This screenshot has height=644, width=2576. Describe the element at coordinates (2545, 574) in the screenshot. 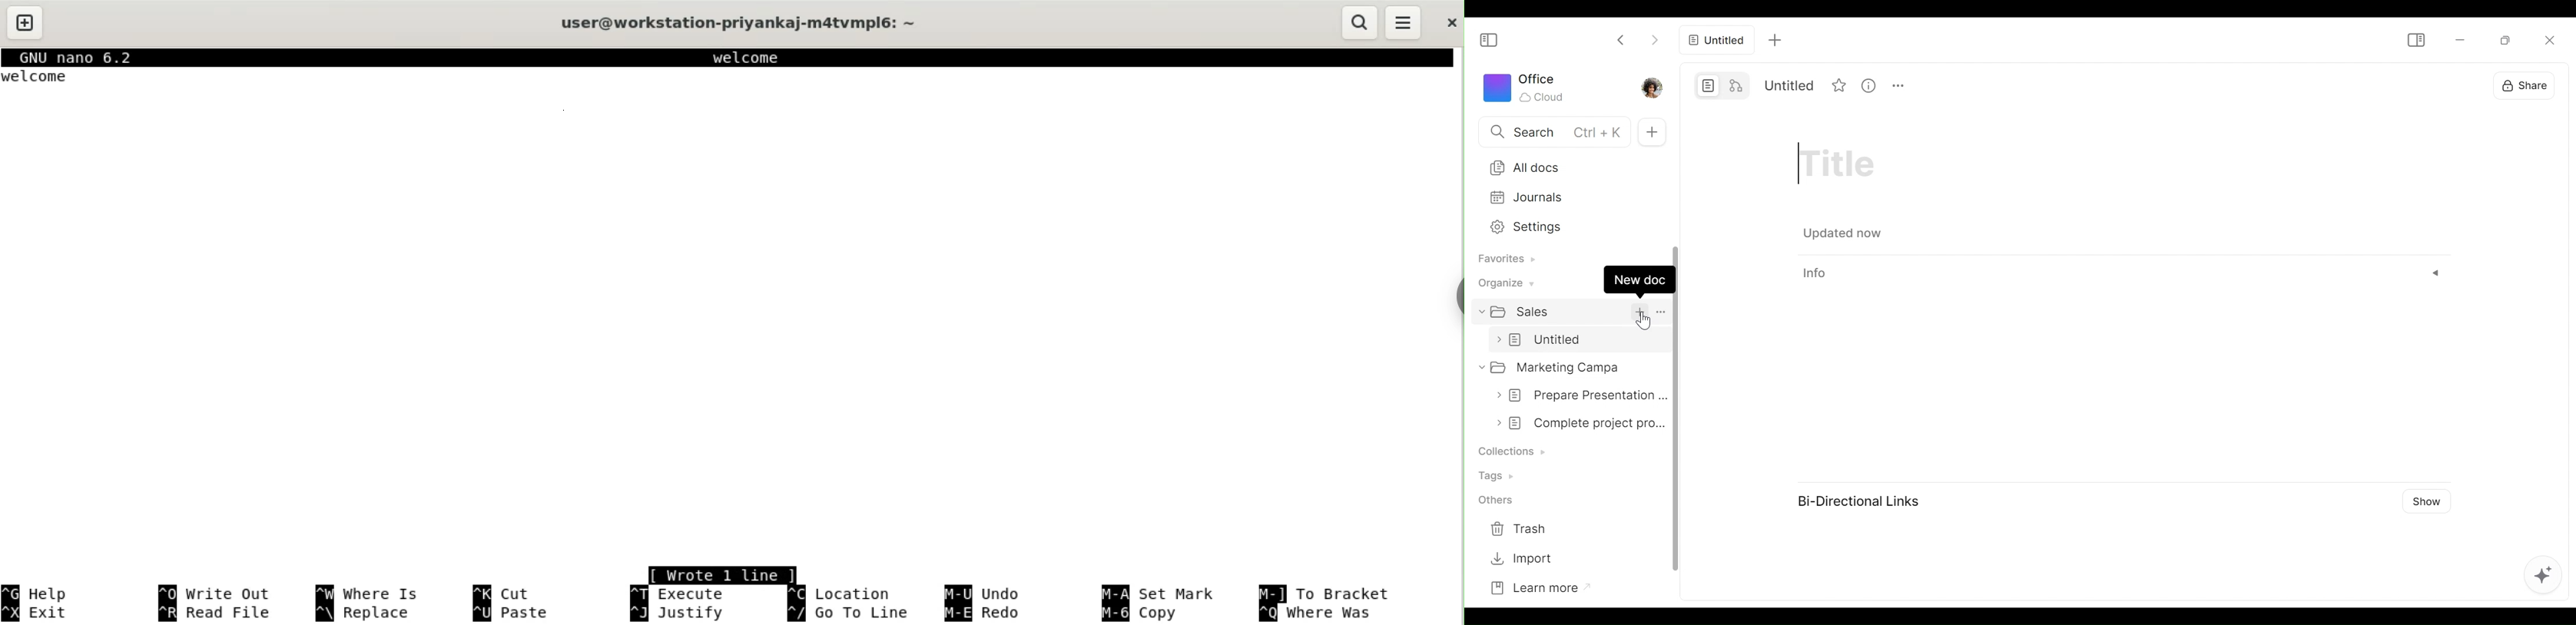

I see `AFFiNE AI` at that location.